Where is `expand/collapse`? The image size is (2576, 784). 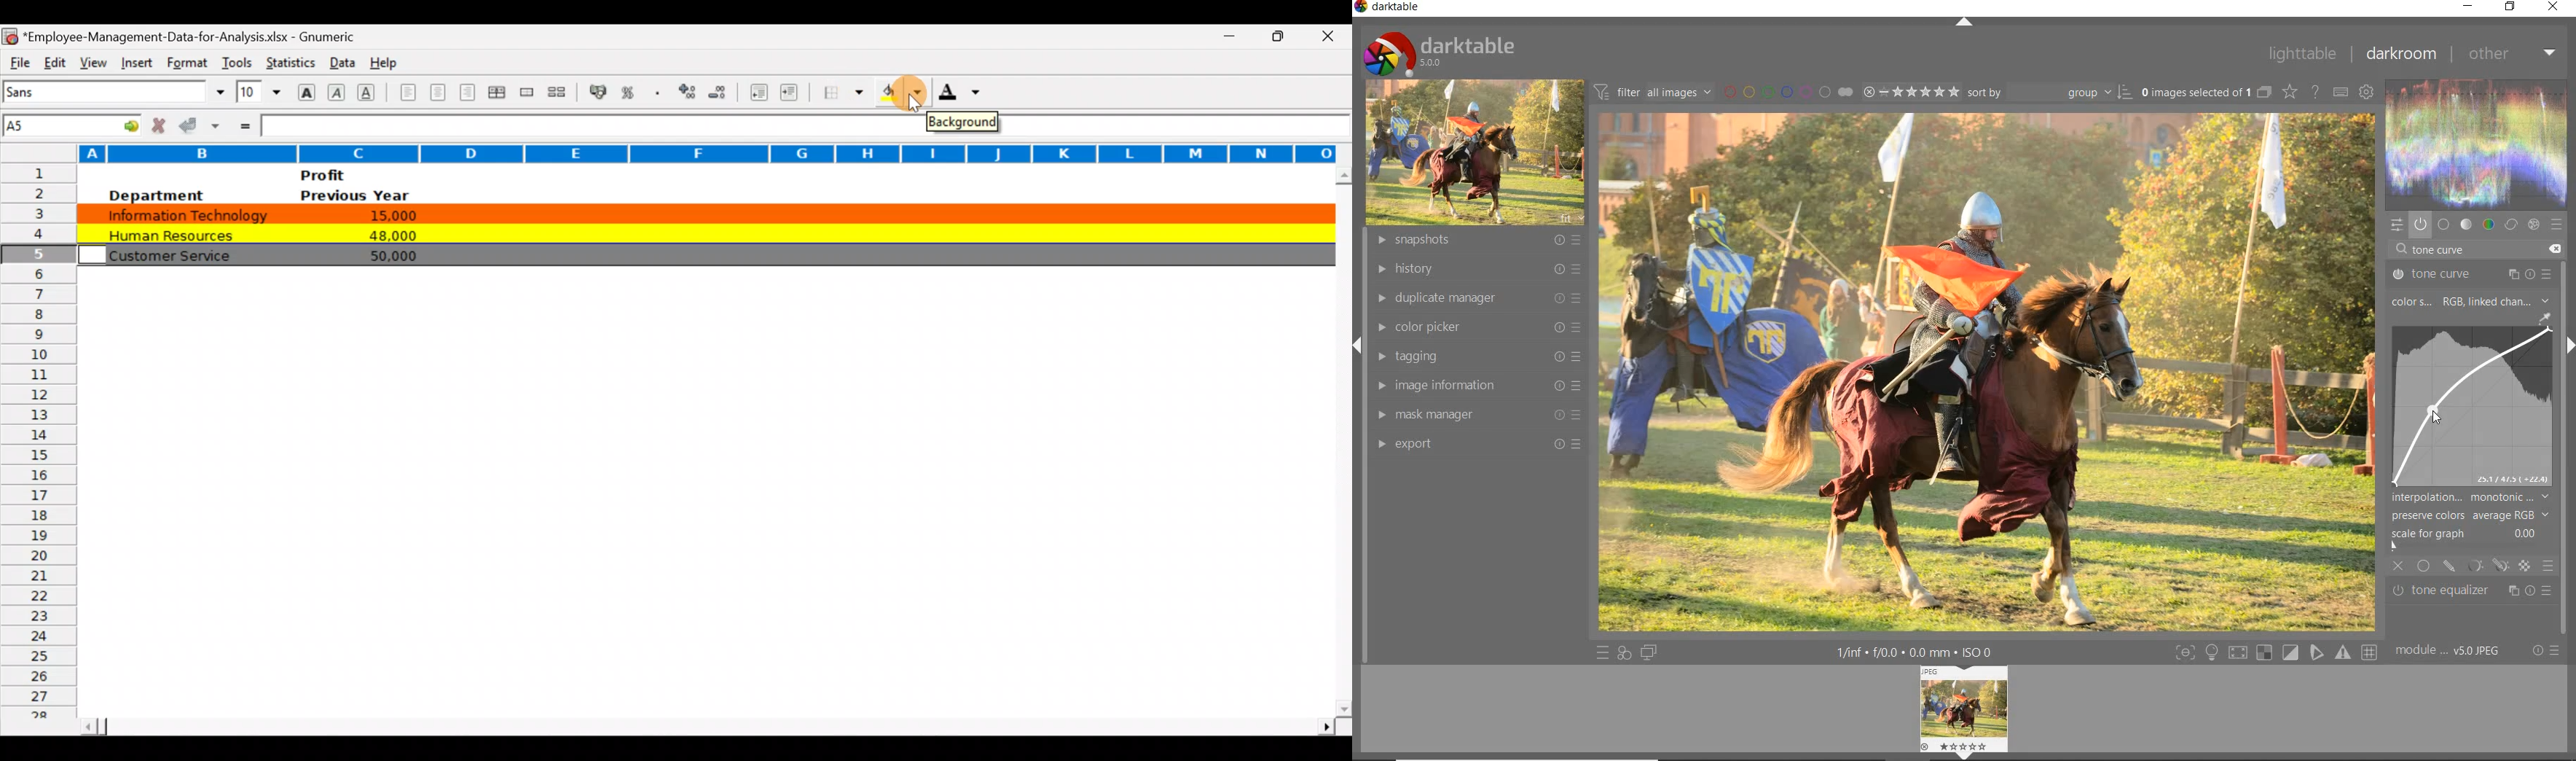 expand/collapse is located at coordinates (1964, 23).